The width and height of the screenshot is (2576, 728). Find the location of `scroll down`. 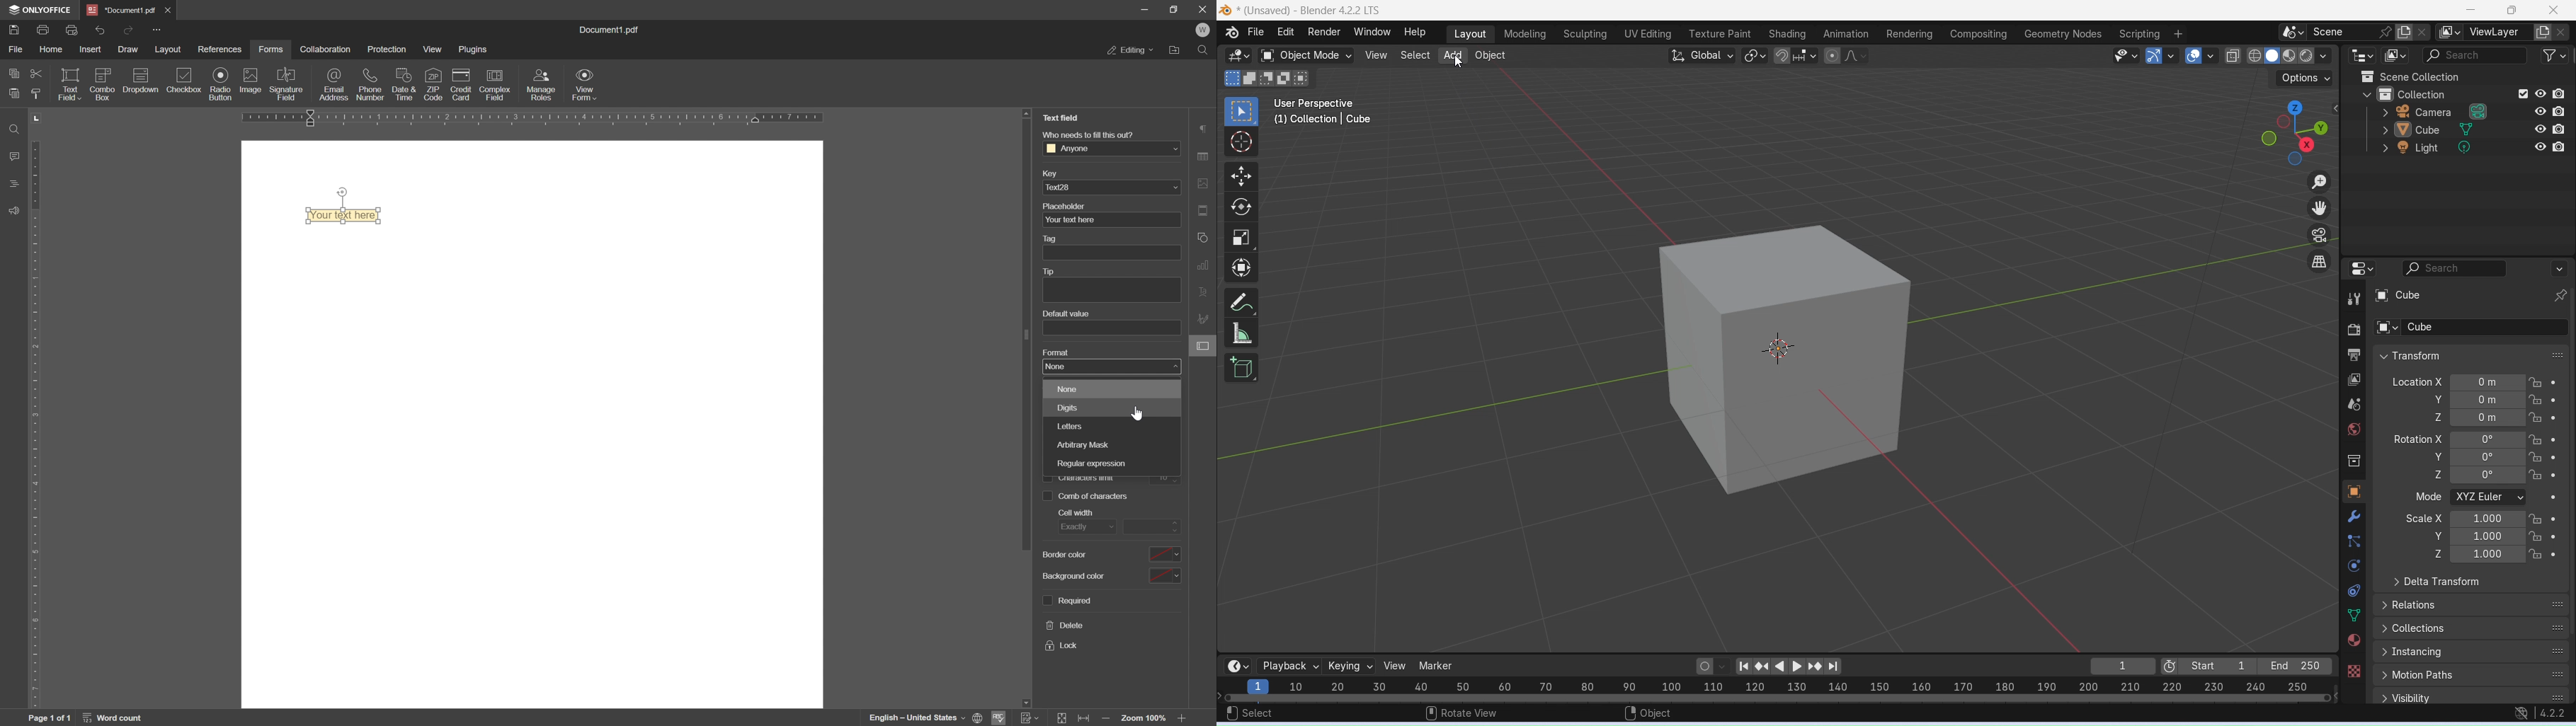

scroll down is located at coordinates (1028, 693).